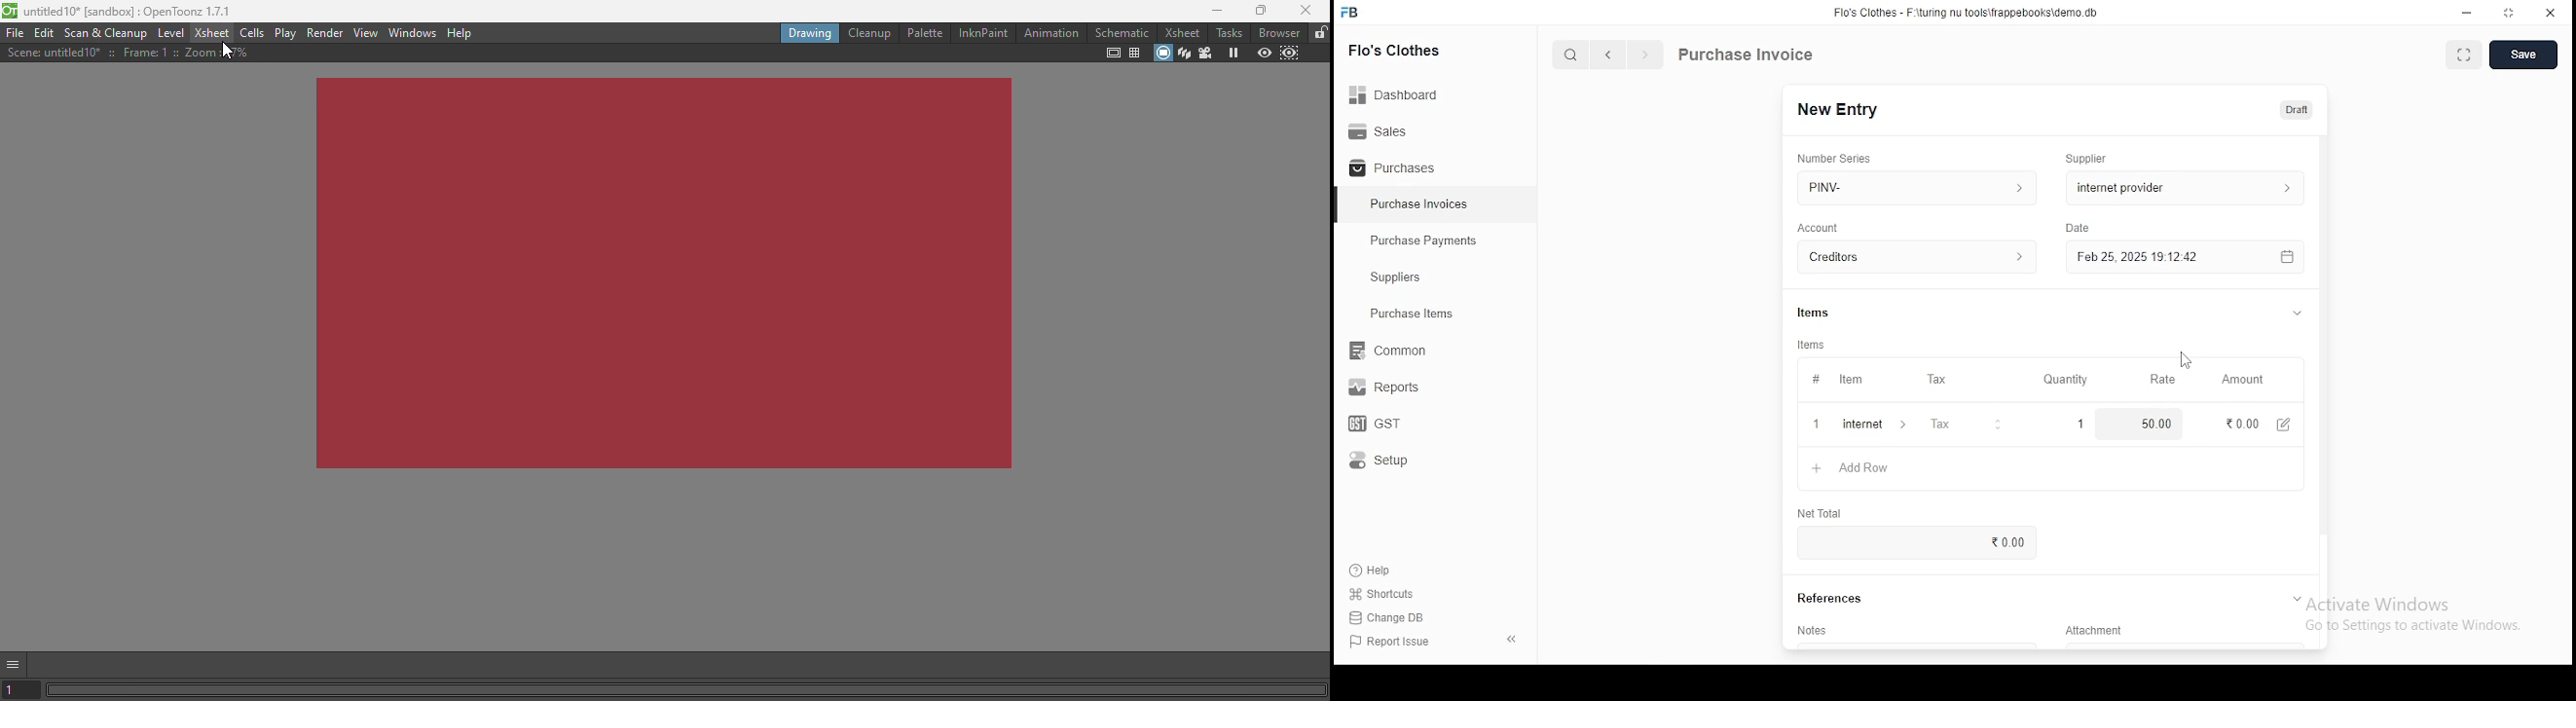  I want to click on add row, so click(1866, 424).